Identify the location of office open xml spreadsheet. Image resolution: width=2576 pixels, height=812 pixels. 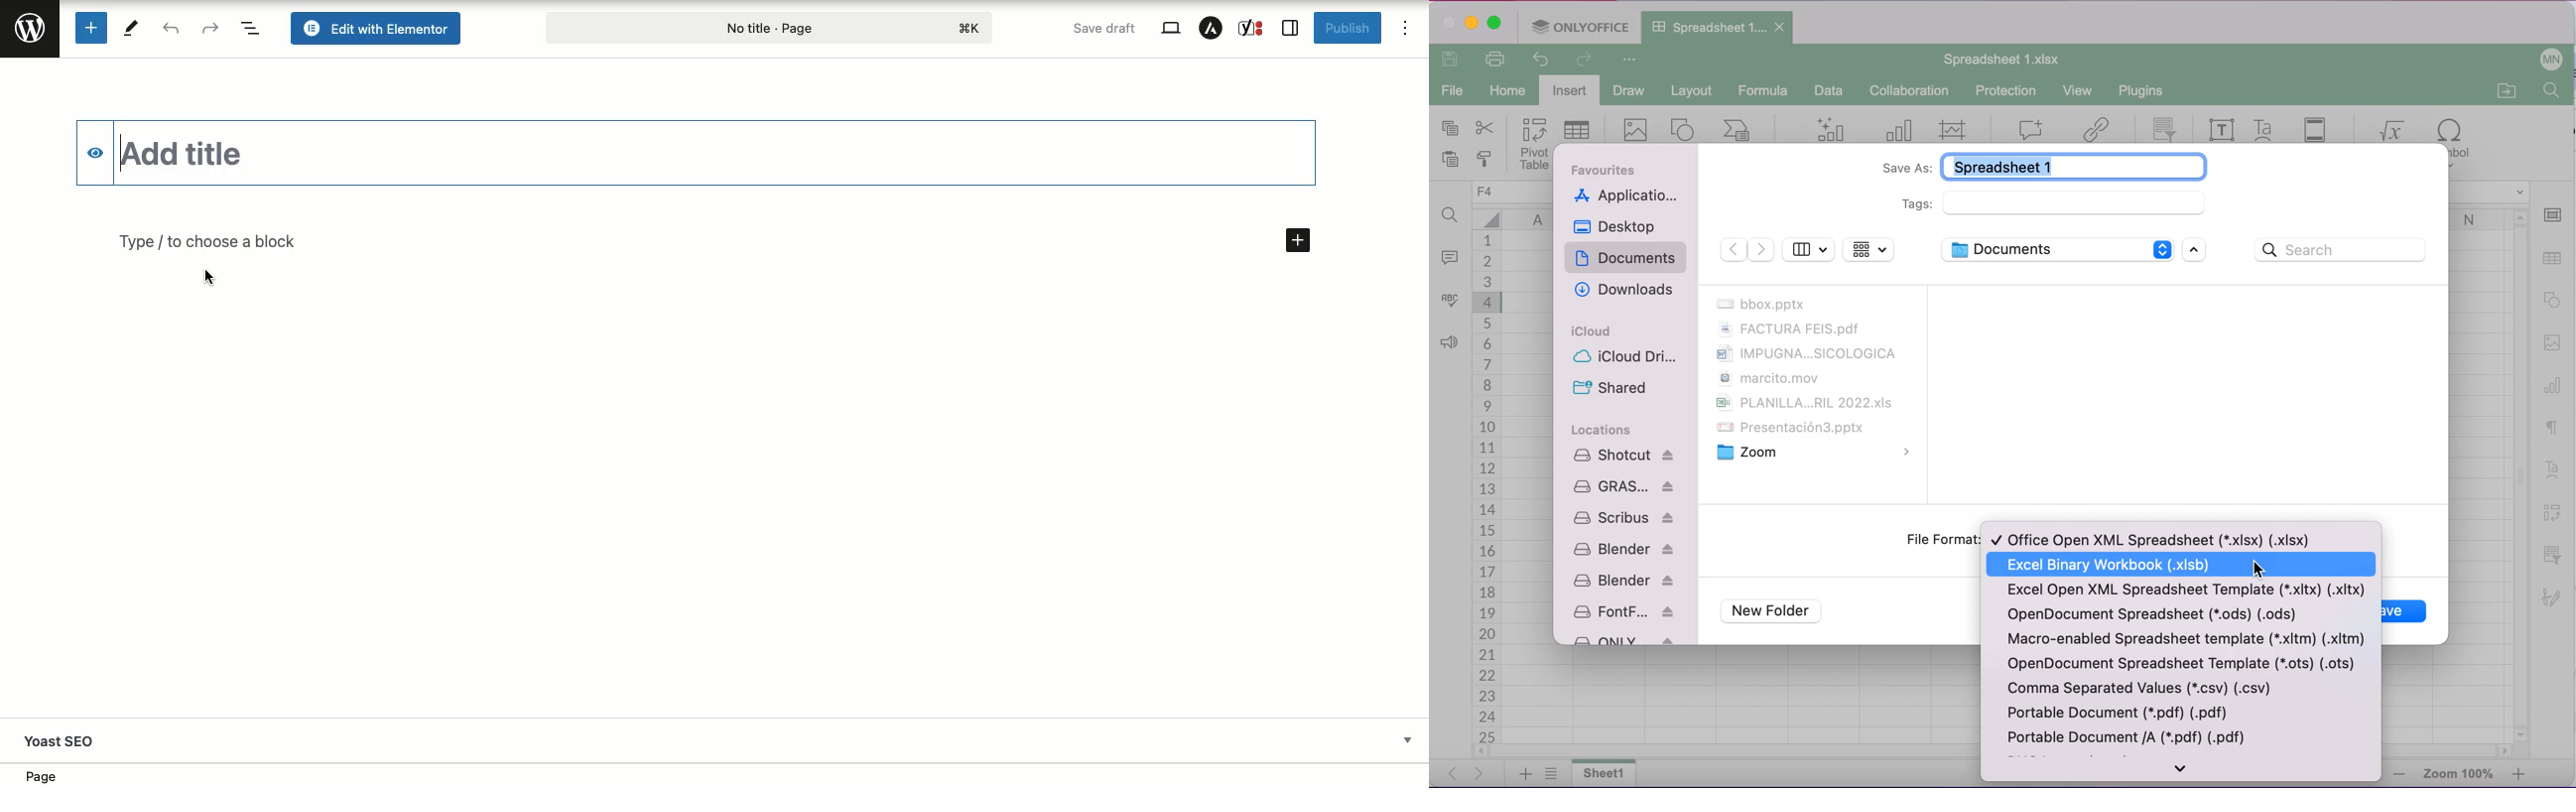
(2156, 538).